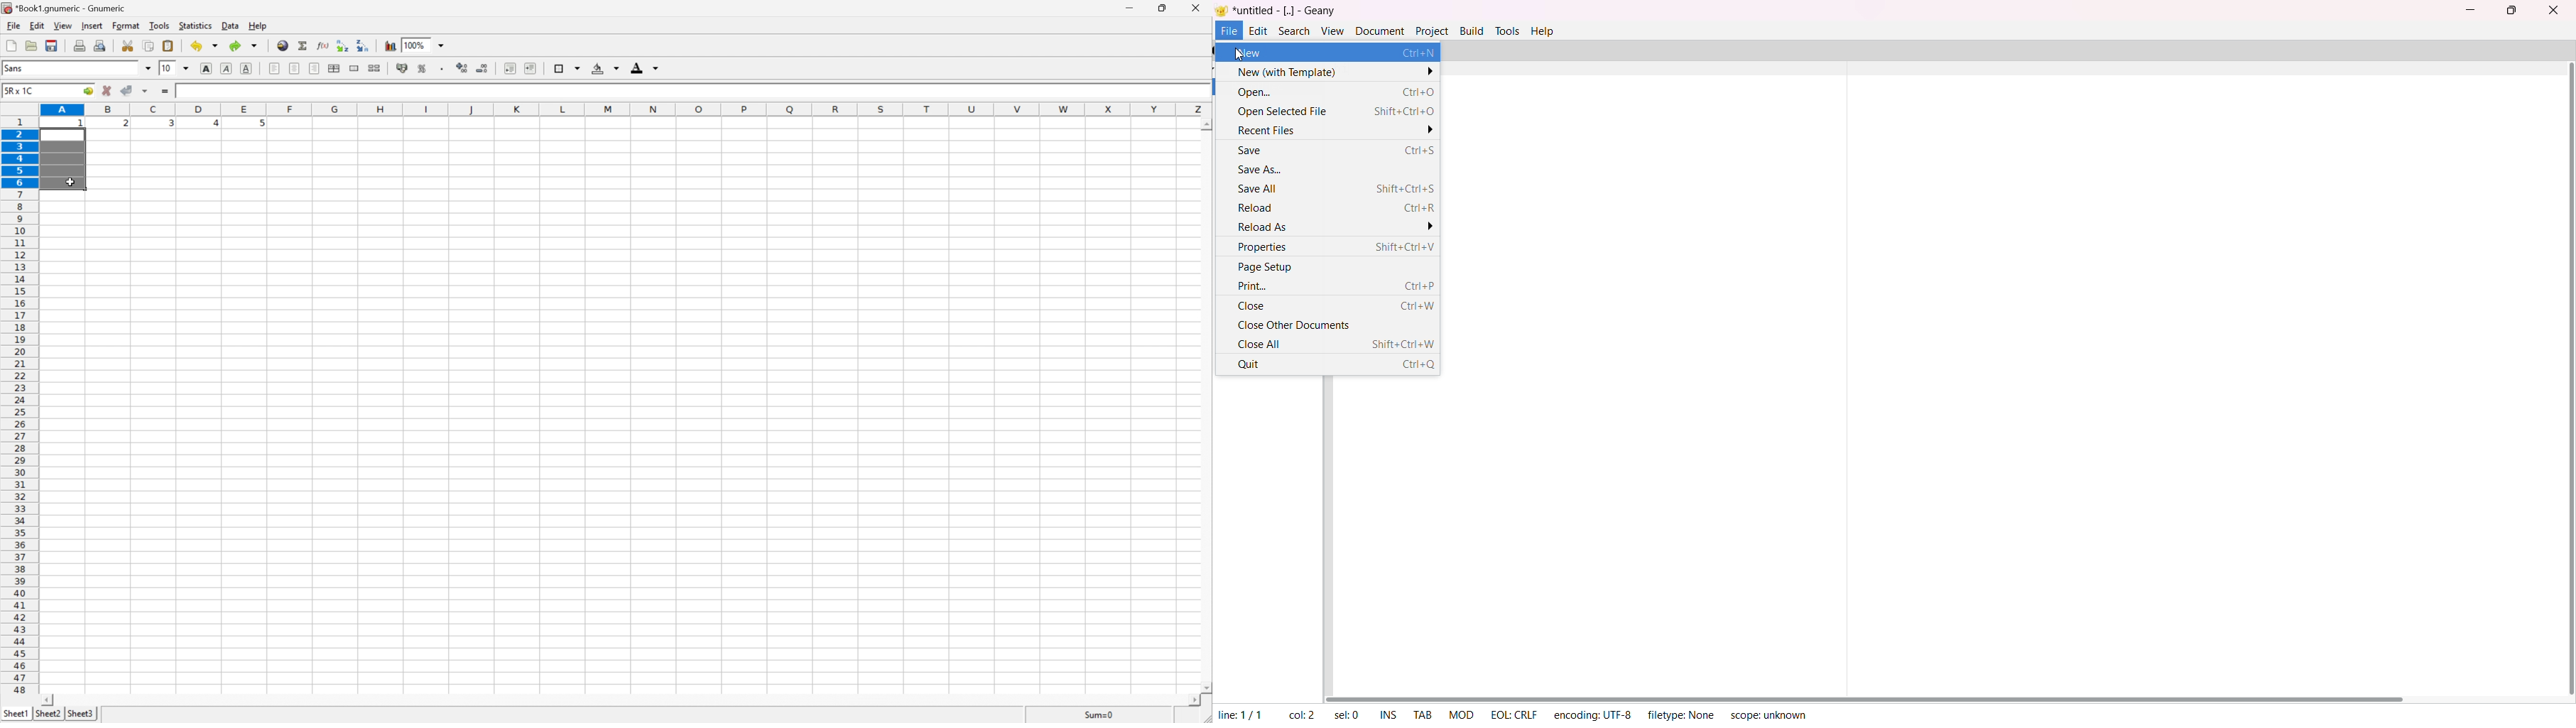 The image size is (2576, 728). Describe the element at coordinates (18, 70) in the screenshot. I see `font` at that location.